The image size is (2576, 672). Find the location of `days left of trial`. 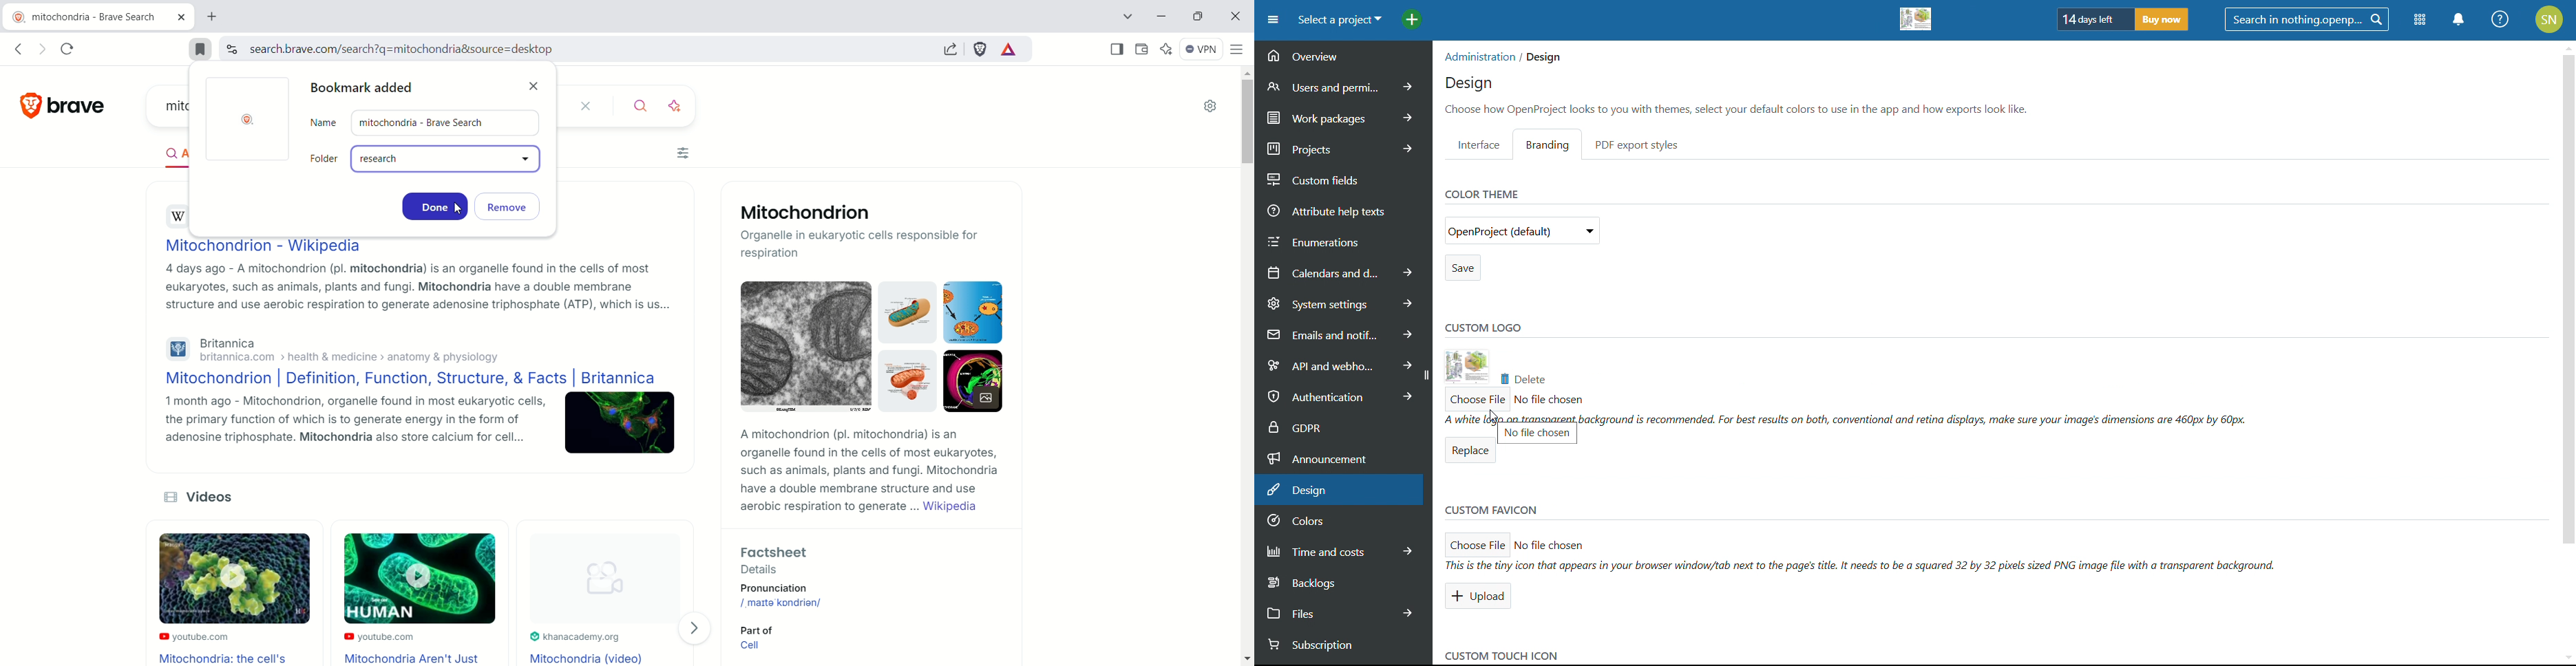

days left of trial is located at coordinates (2092, 19).